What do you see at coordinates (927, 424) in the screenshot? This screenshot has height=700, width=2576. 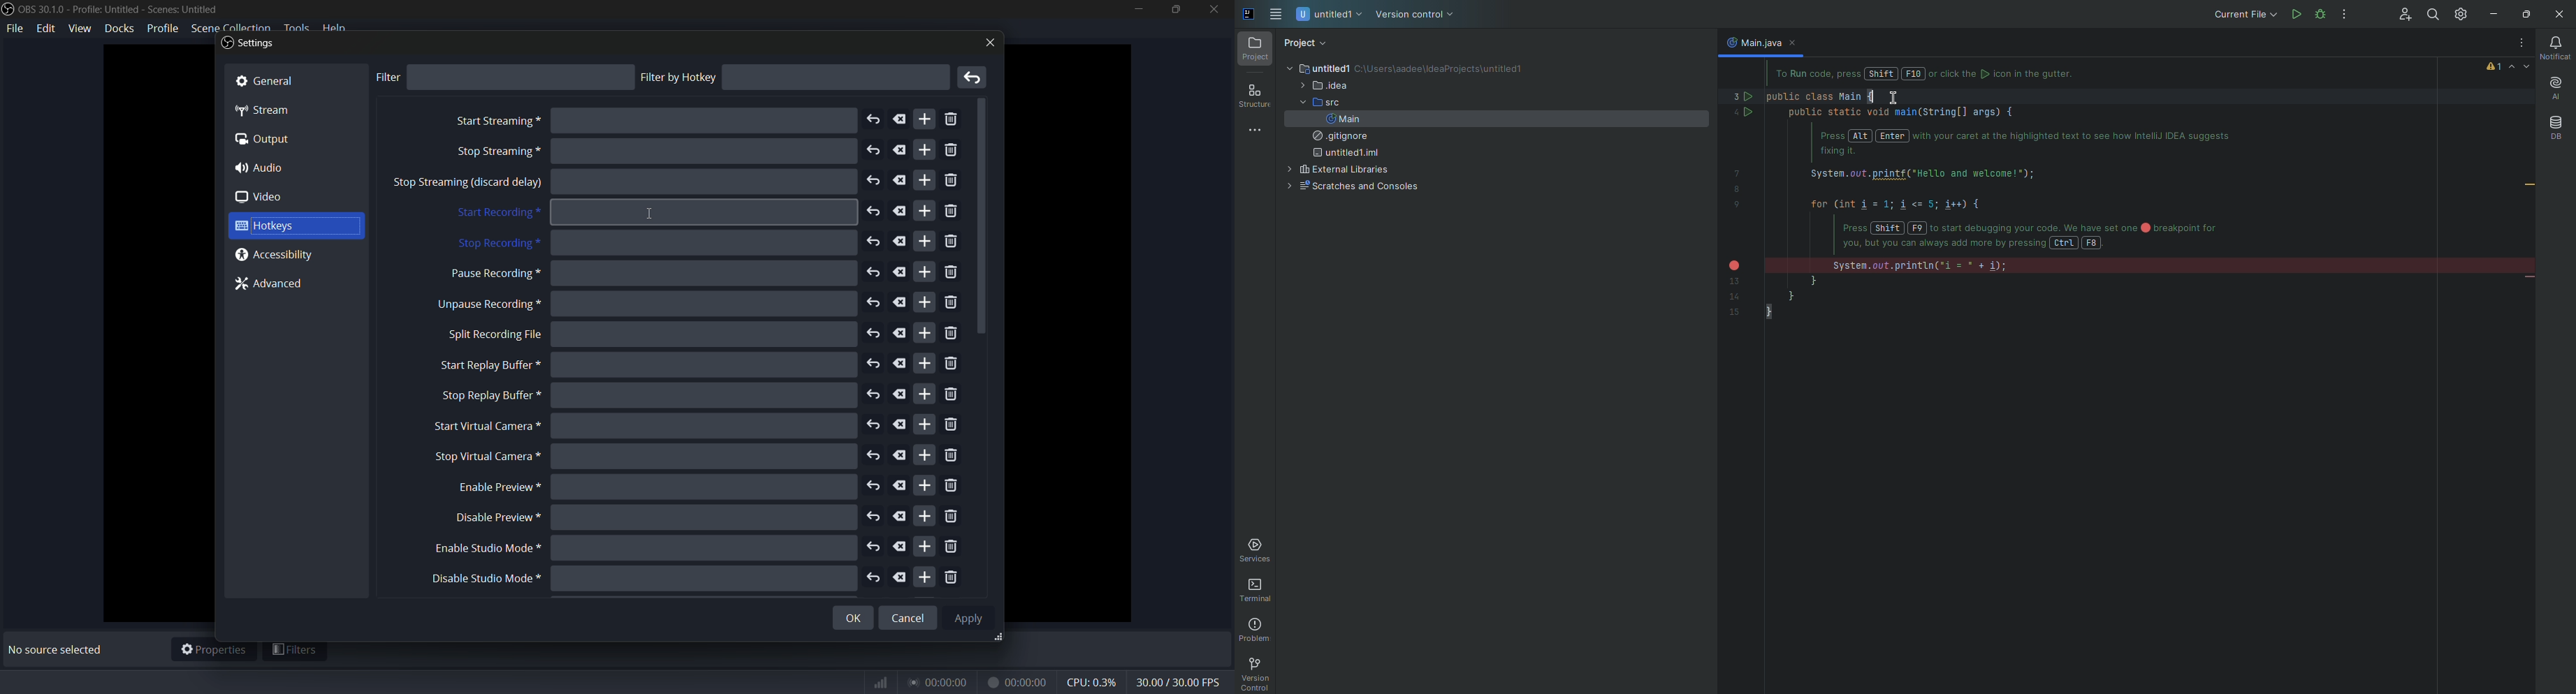 I see `add more` at bounding box center [927, 424].